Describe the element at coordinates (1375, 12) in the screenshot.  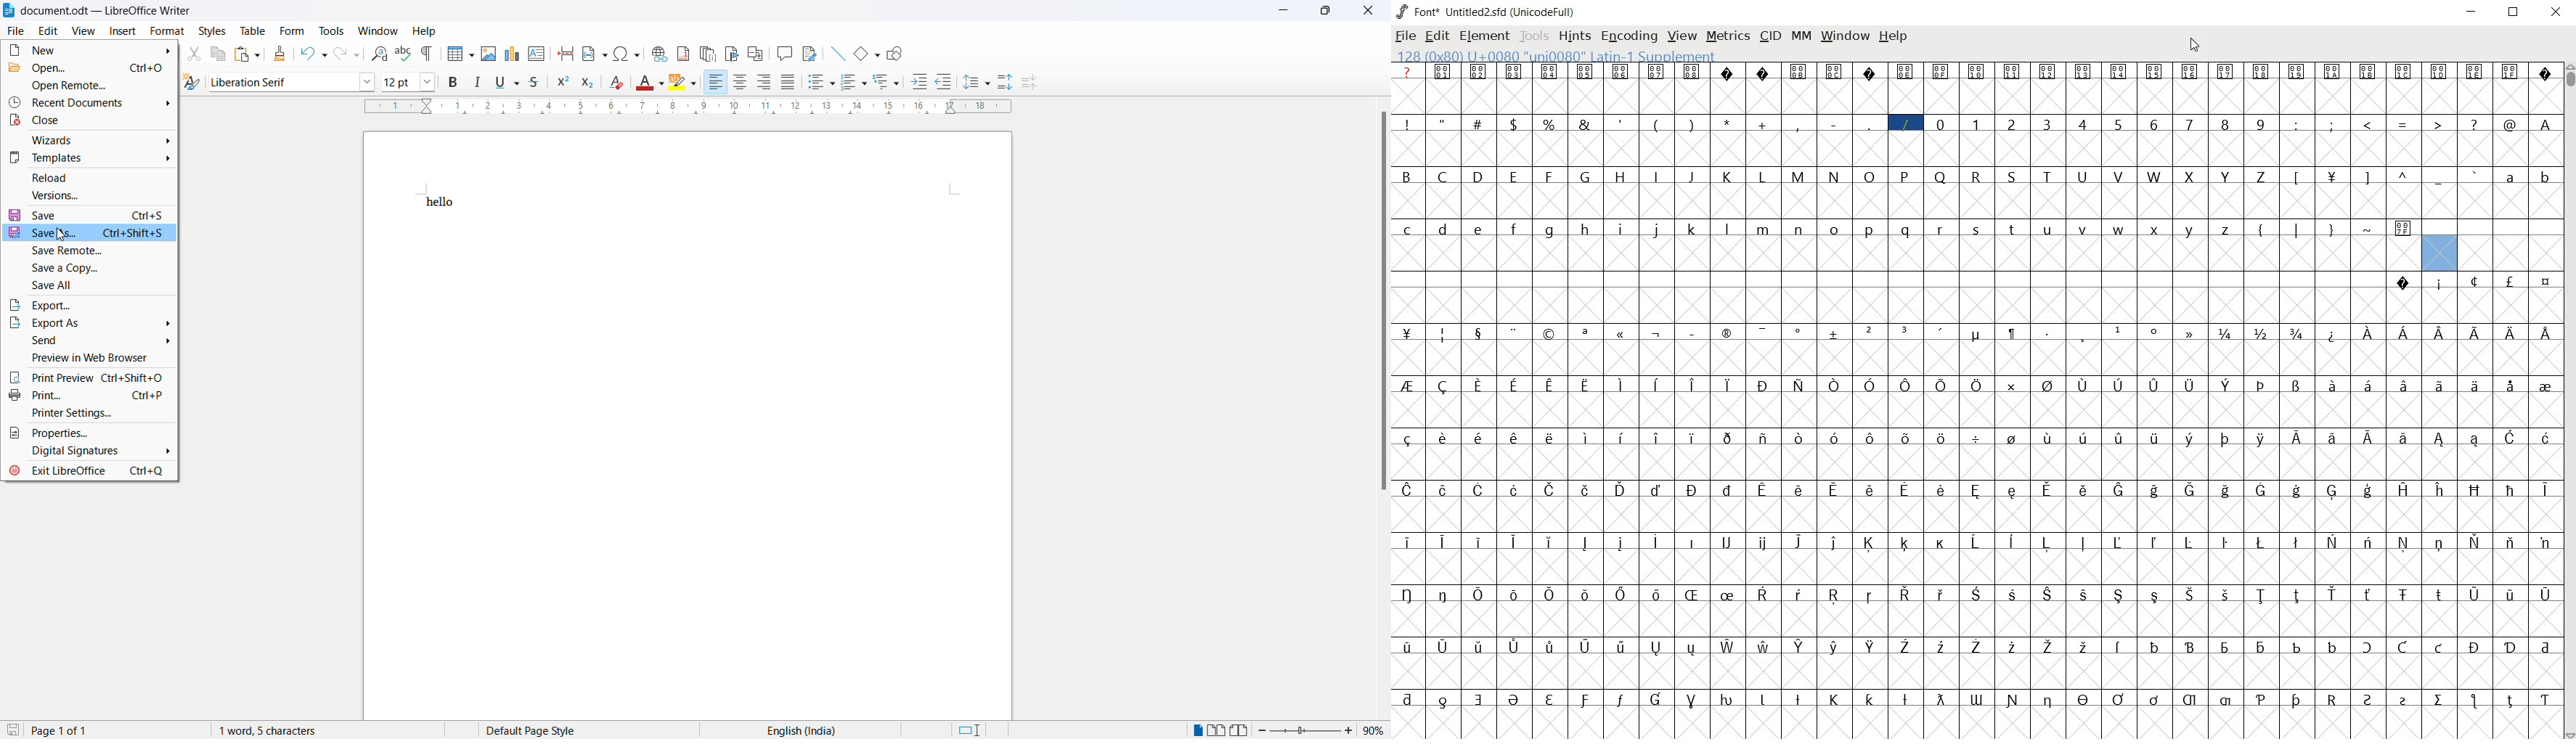
I see `close` at that location.